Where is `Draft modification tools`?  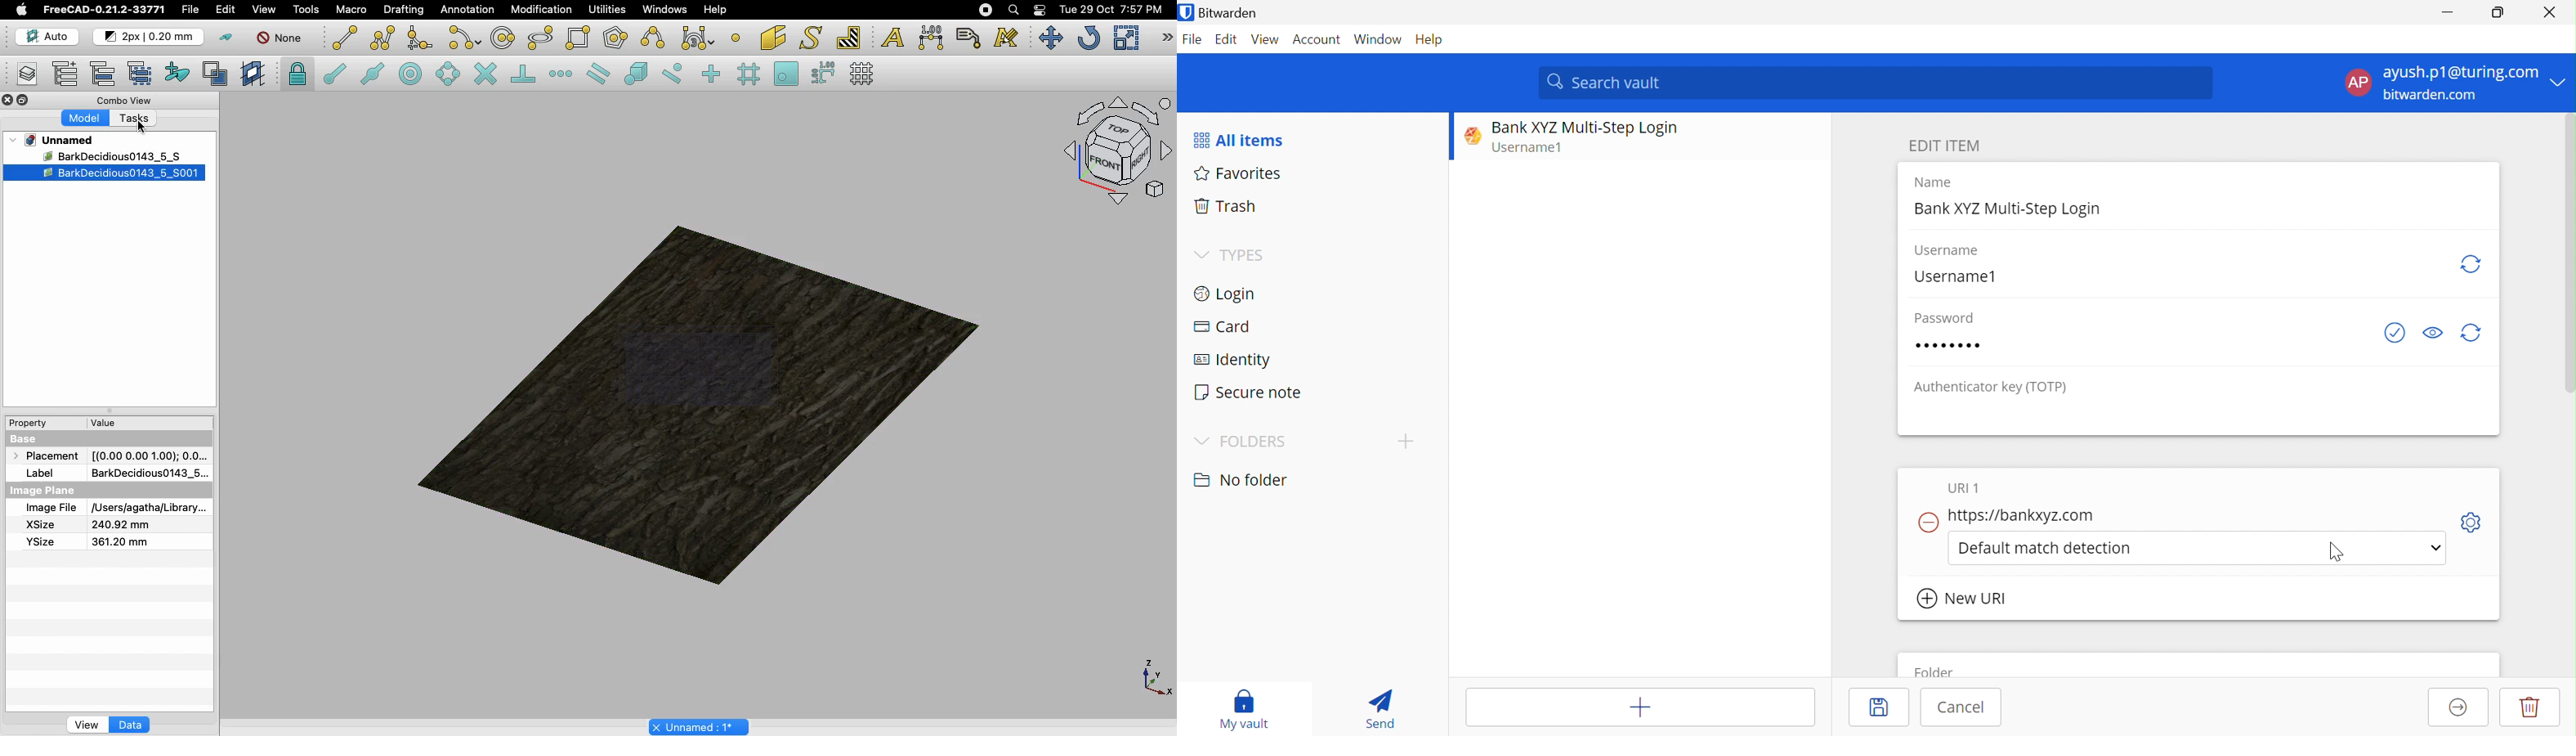 Draft modification tools is located at coordinates (1166, 39).